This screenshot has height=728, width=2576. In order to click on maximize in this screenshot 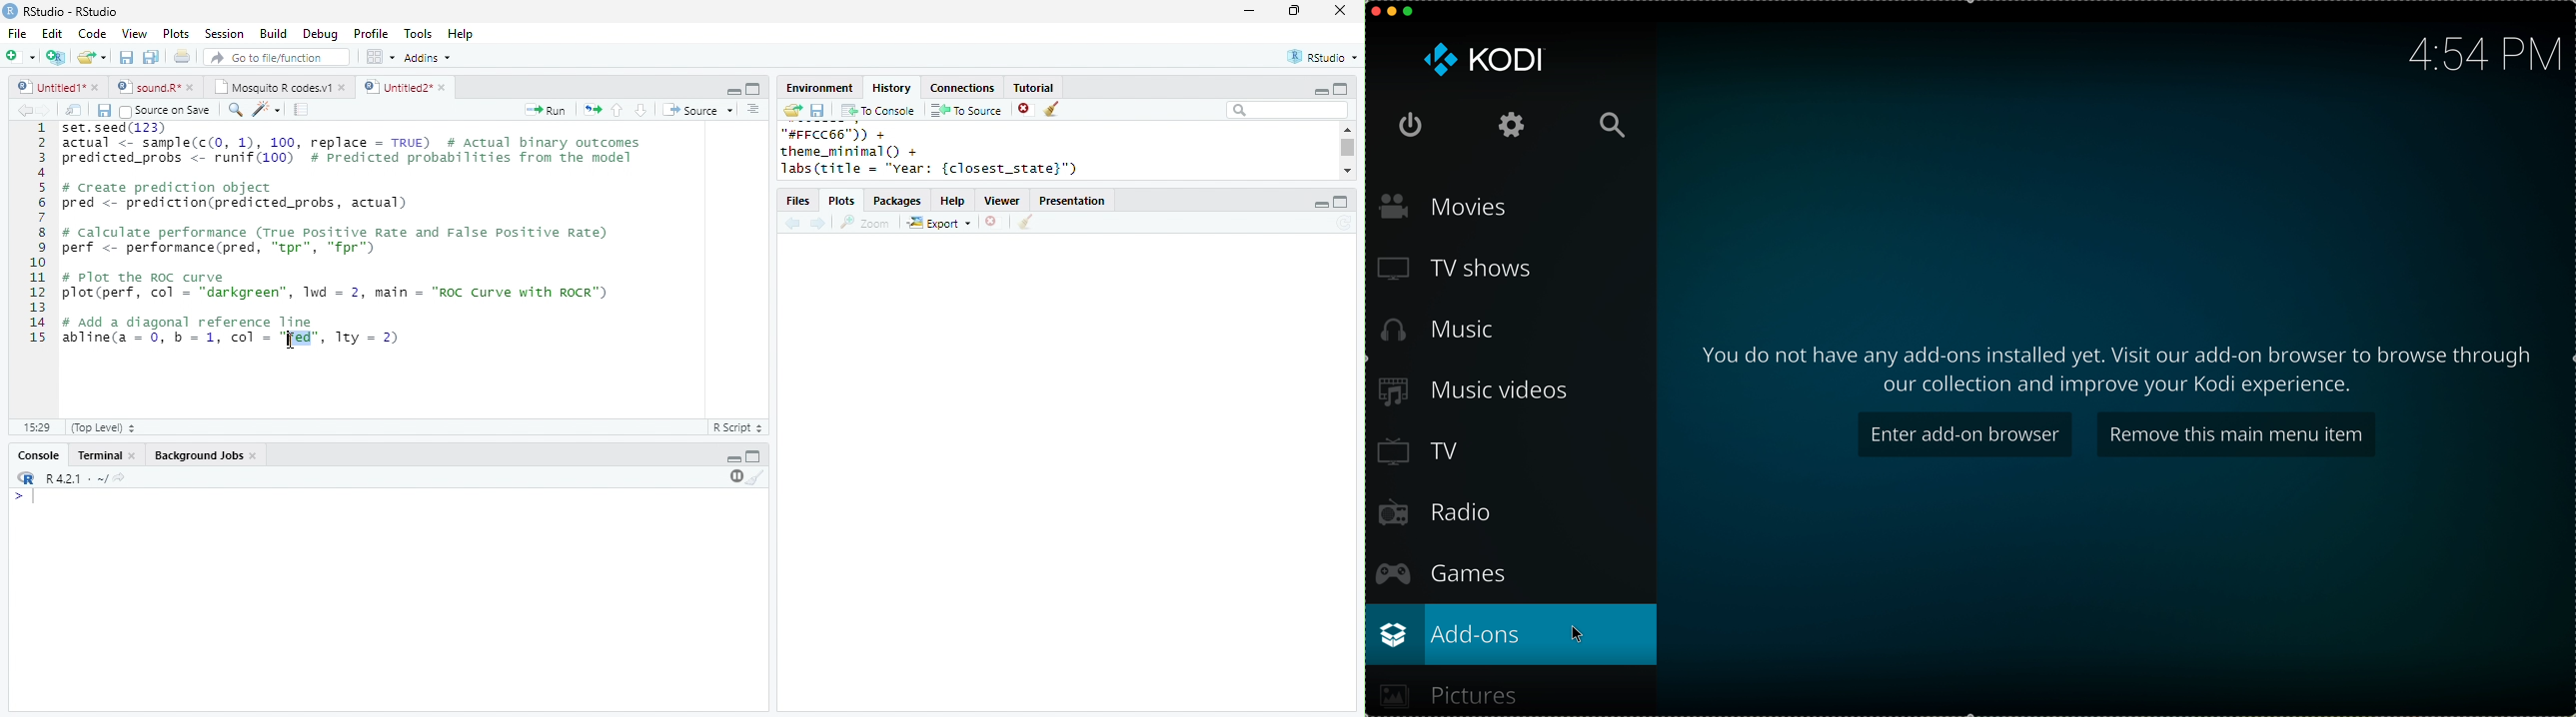, I will do `click(752, 89)`.